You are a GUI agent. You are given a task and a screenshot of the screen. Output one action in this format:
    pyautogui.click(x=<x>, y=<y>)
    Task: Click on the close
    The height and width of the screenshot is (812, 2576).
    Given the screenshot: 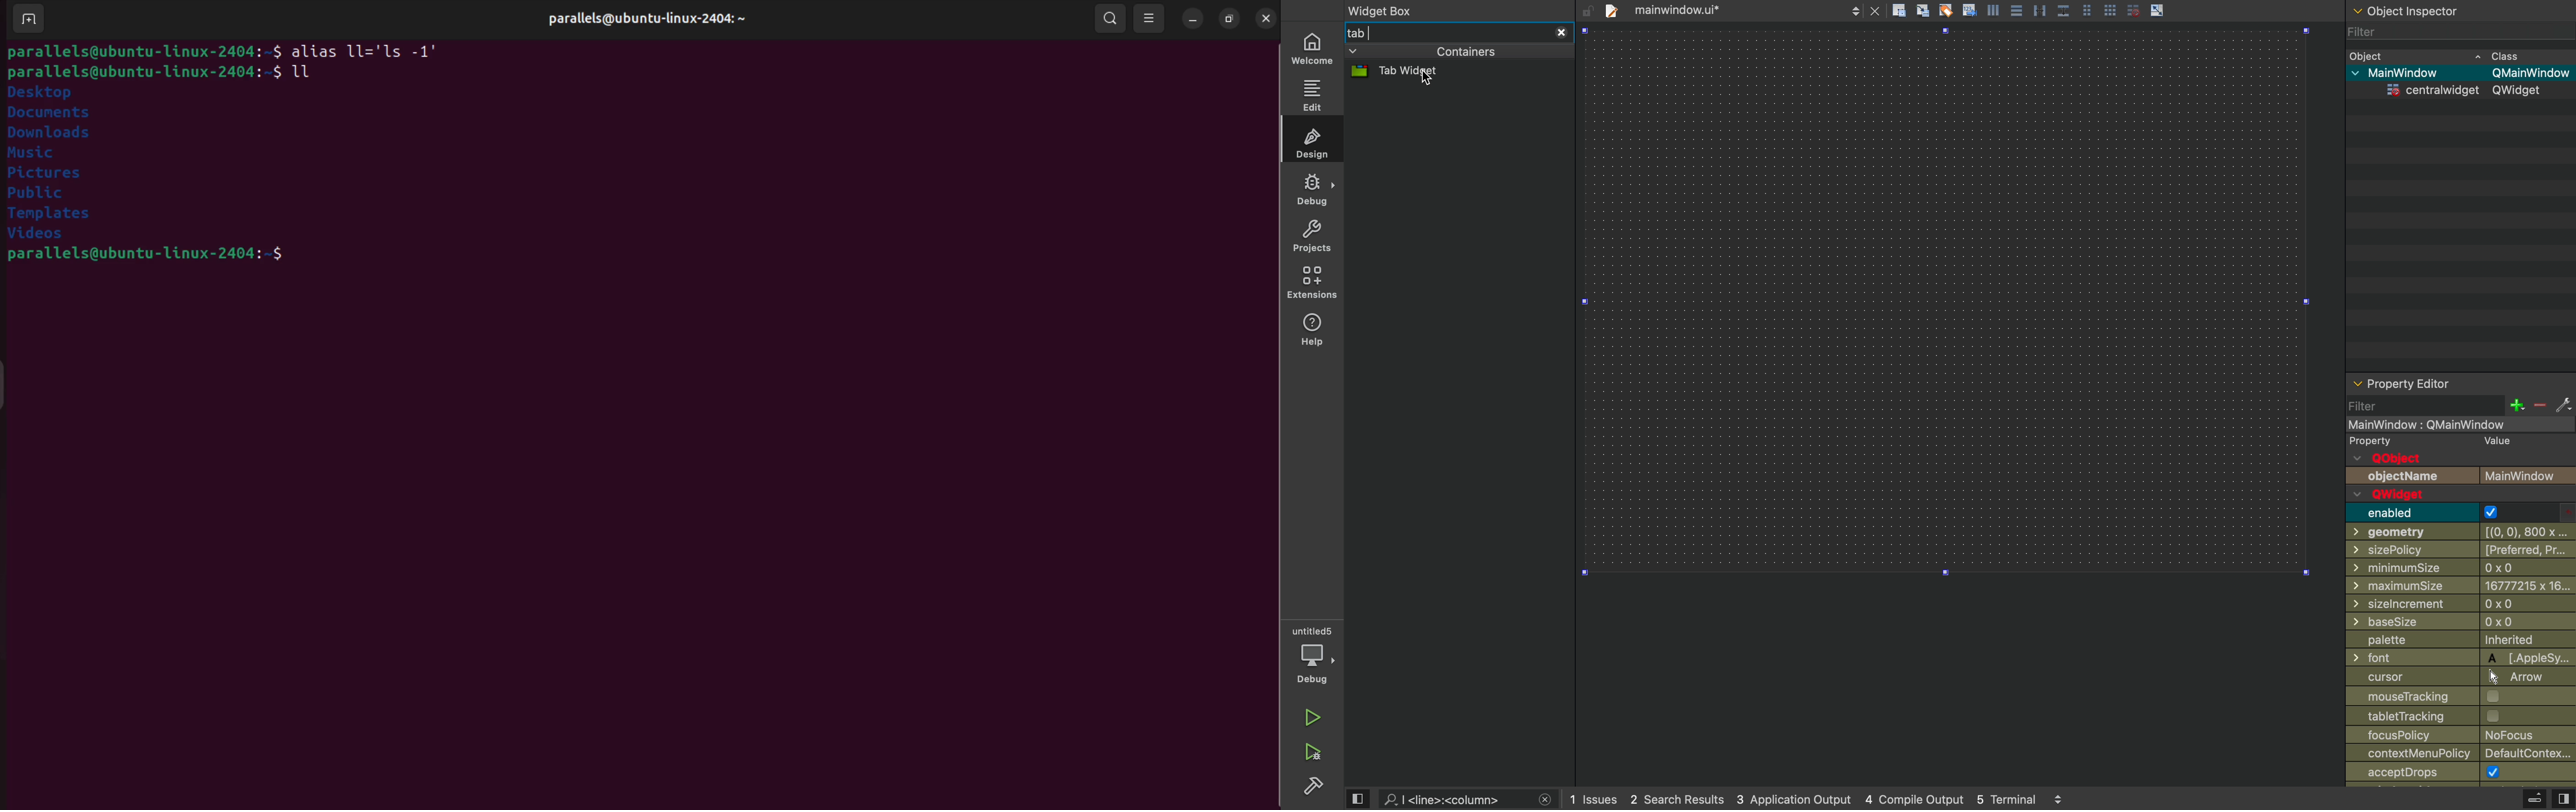 What is the action you would take?
    pyautogui.click(x=1545, y=801)
    